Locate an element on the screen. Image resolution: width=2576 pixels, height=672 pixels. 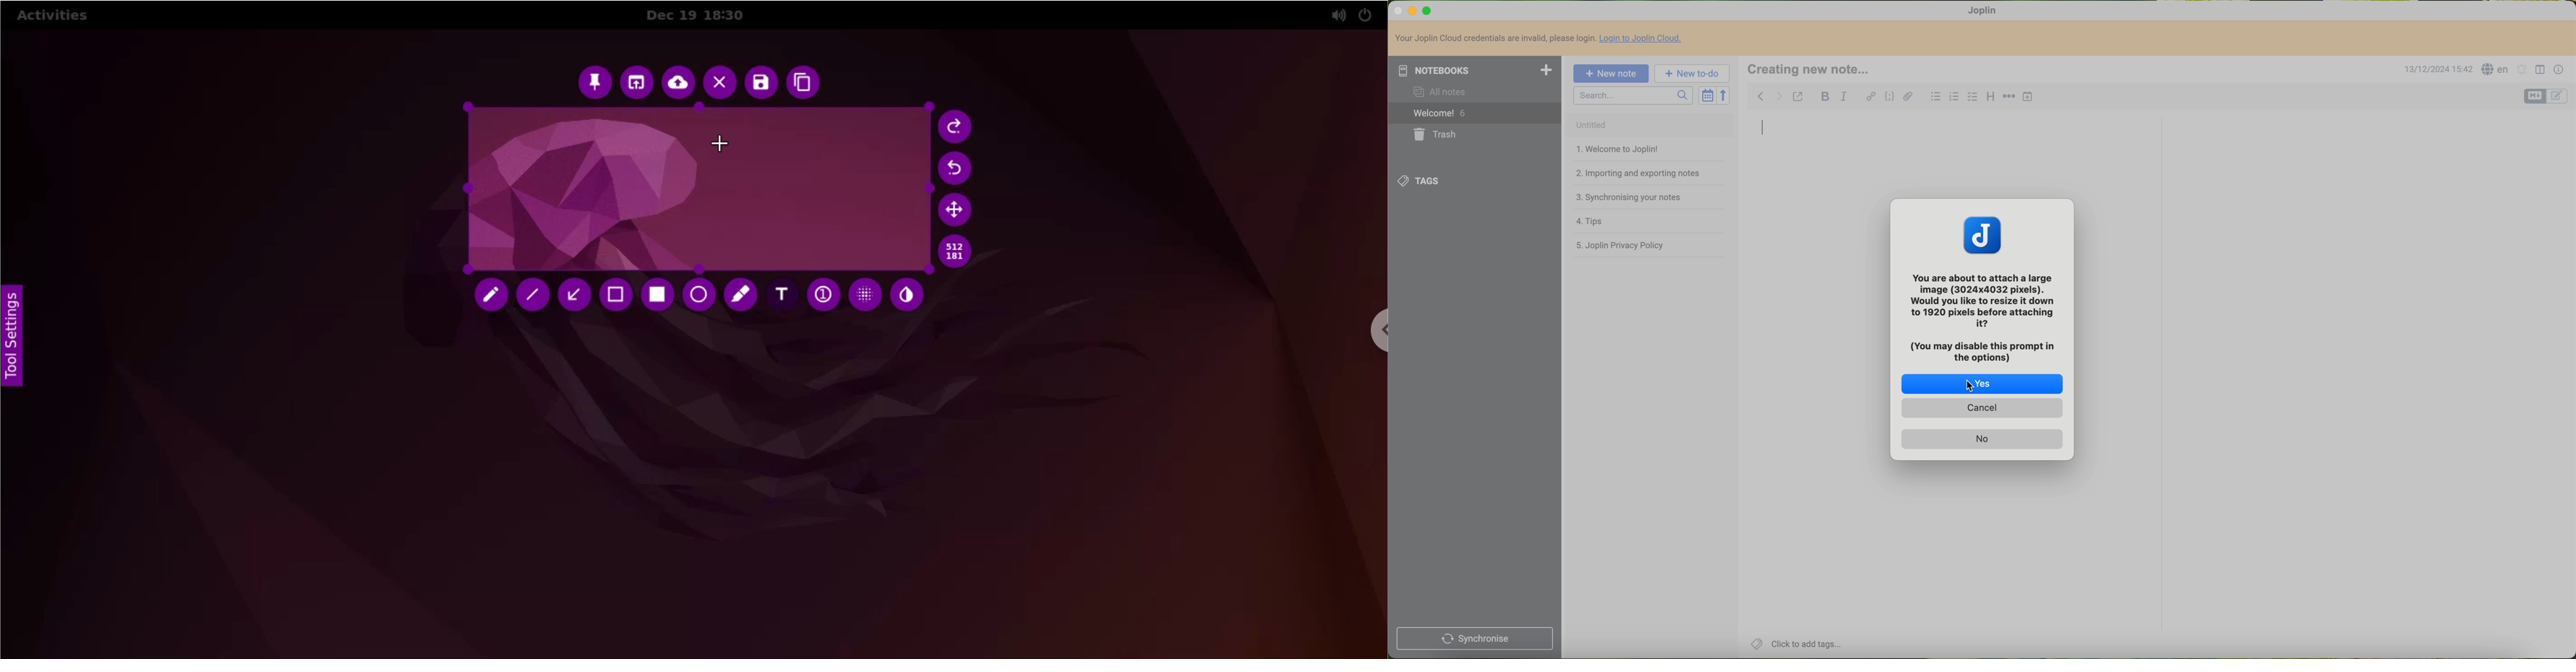
italic is located at coordinates (1843, 97).